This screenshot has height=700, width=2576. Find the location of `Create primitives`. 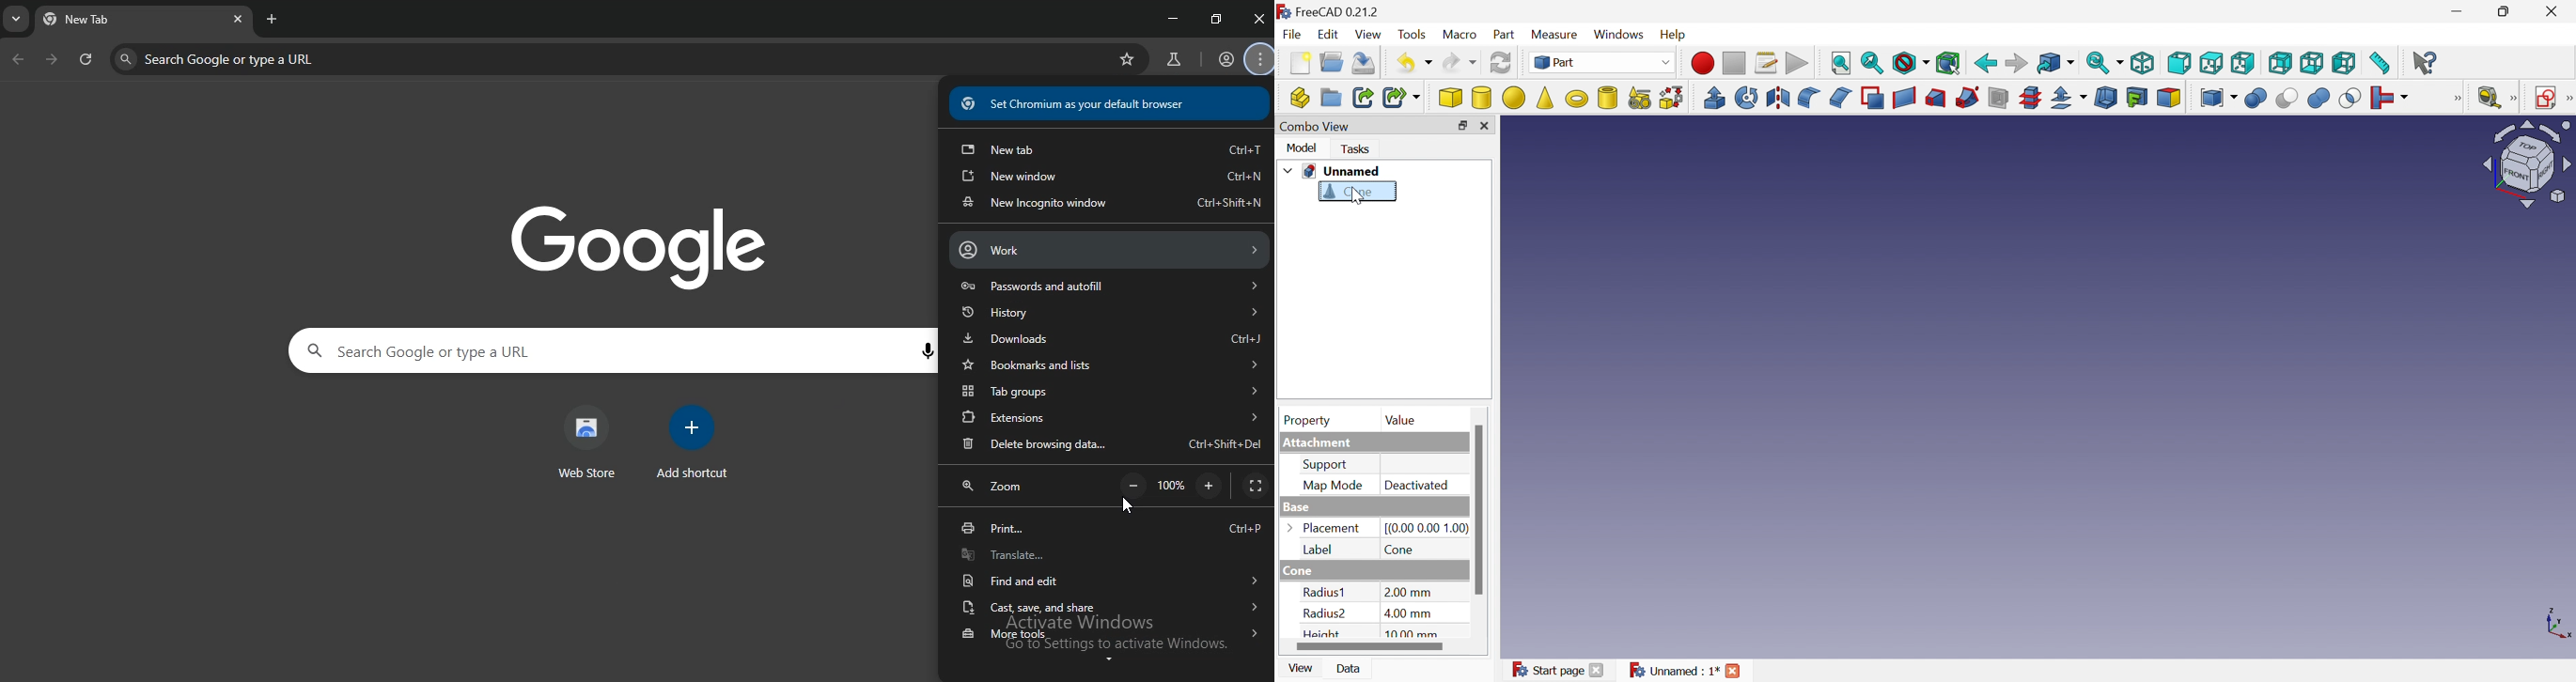

Create primitives is located at coordinates (1638, 98).